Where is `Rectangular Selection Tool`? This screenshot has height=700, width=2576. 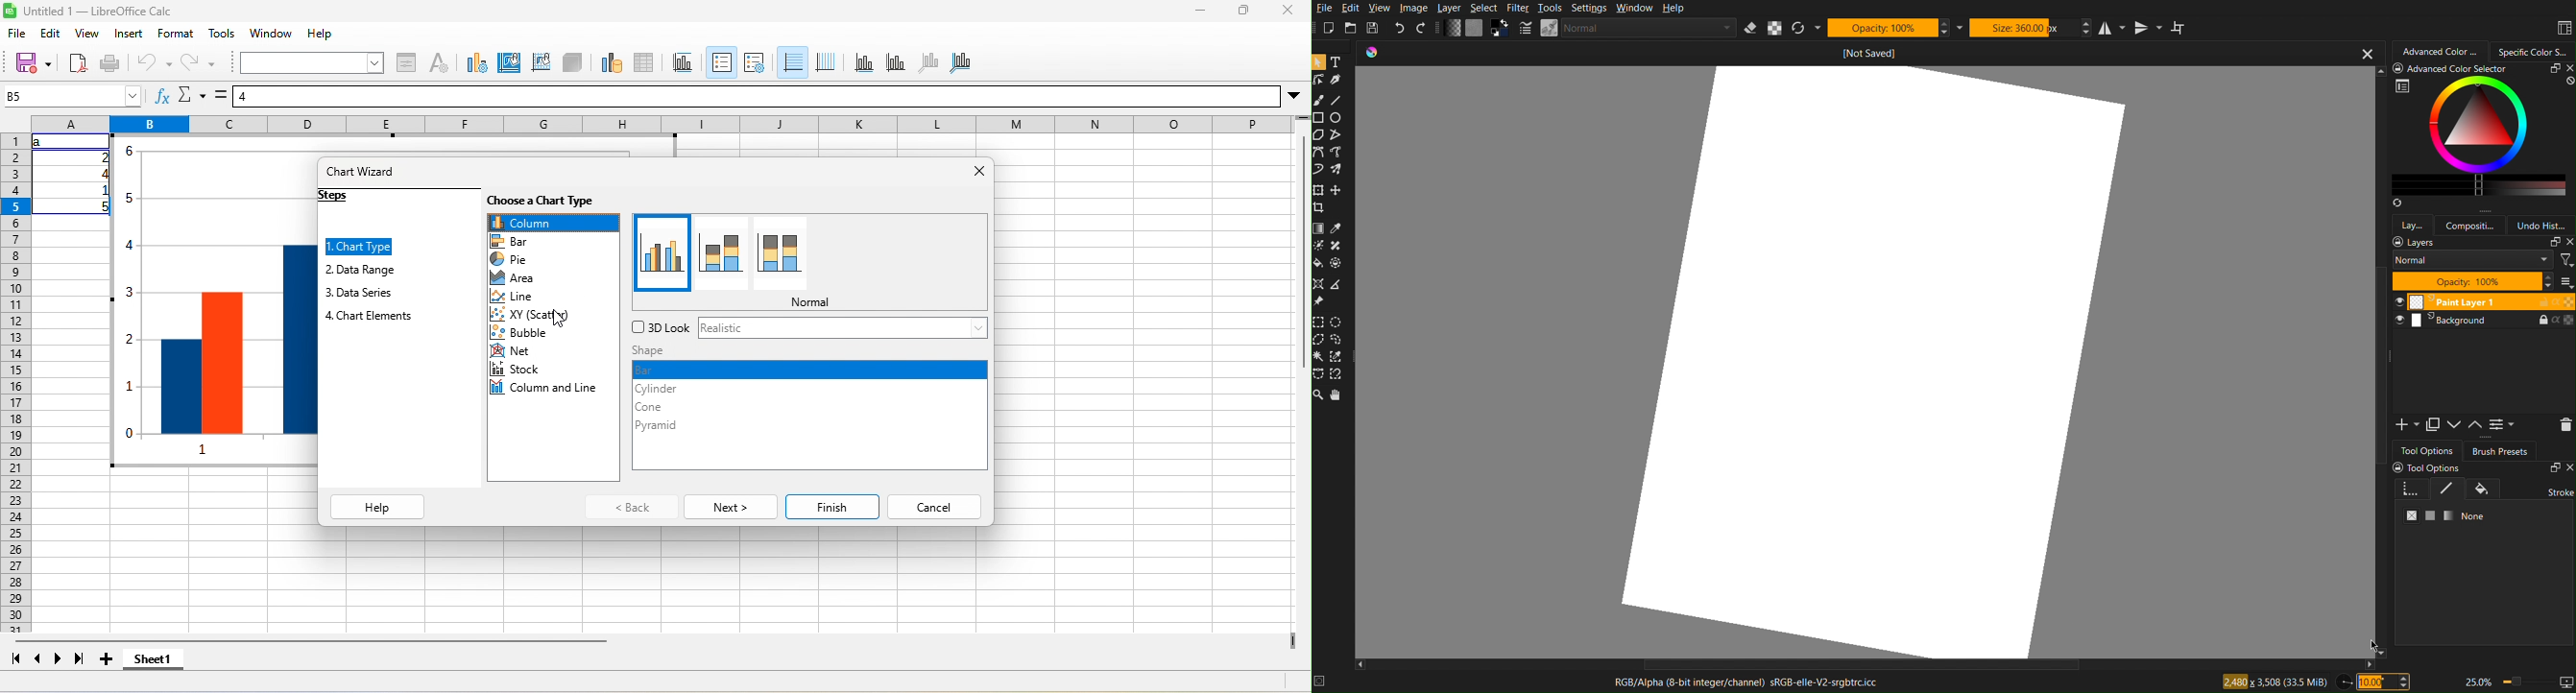
Rectangular Selection Tool is located at coordinates (1319, 322).